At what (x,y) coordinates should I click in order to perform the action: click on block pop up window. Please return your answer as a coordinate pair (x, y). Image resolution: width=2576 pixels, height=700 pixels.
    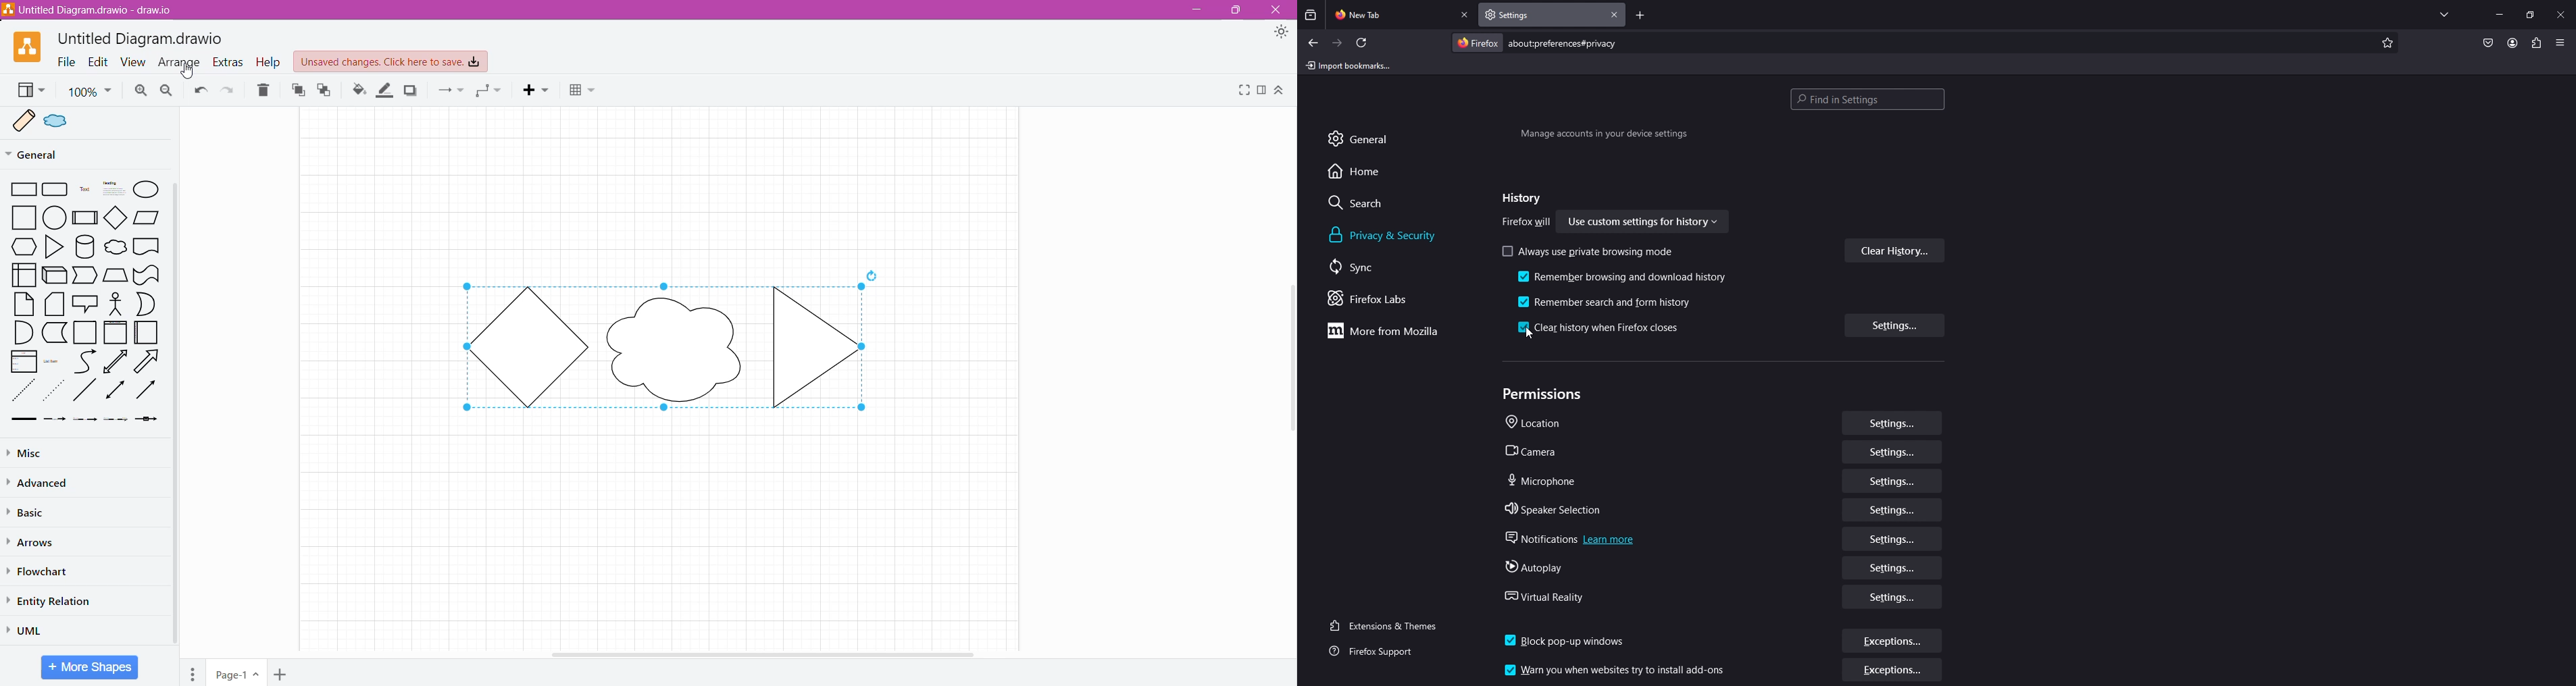
    Looking at the image, I should click on (1568, 637).